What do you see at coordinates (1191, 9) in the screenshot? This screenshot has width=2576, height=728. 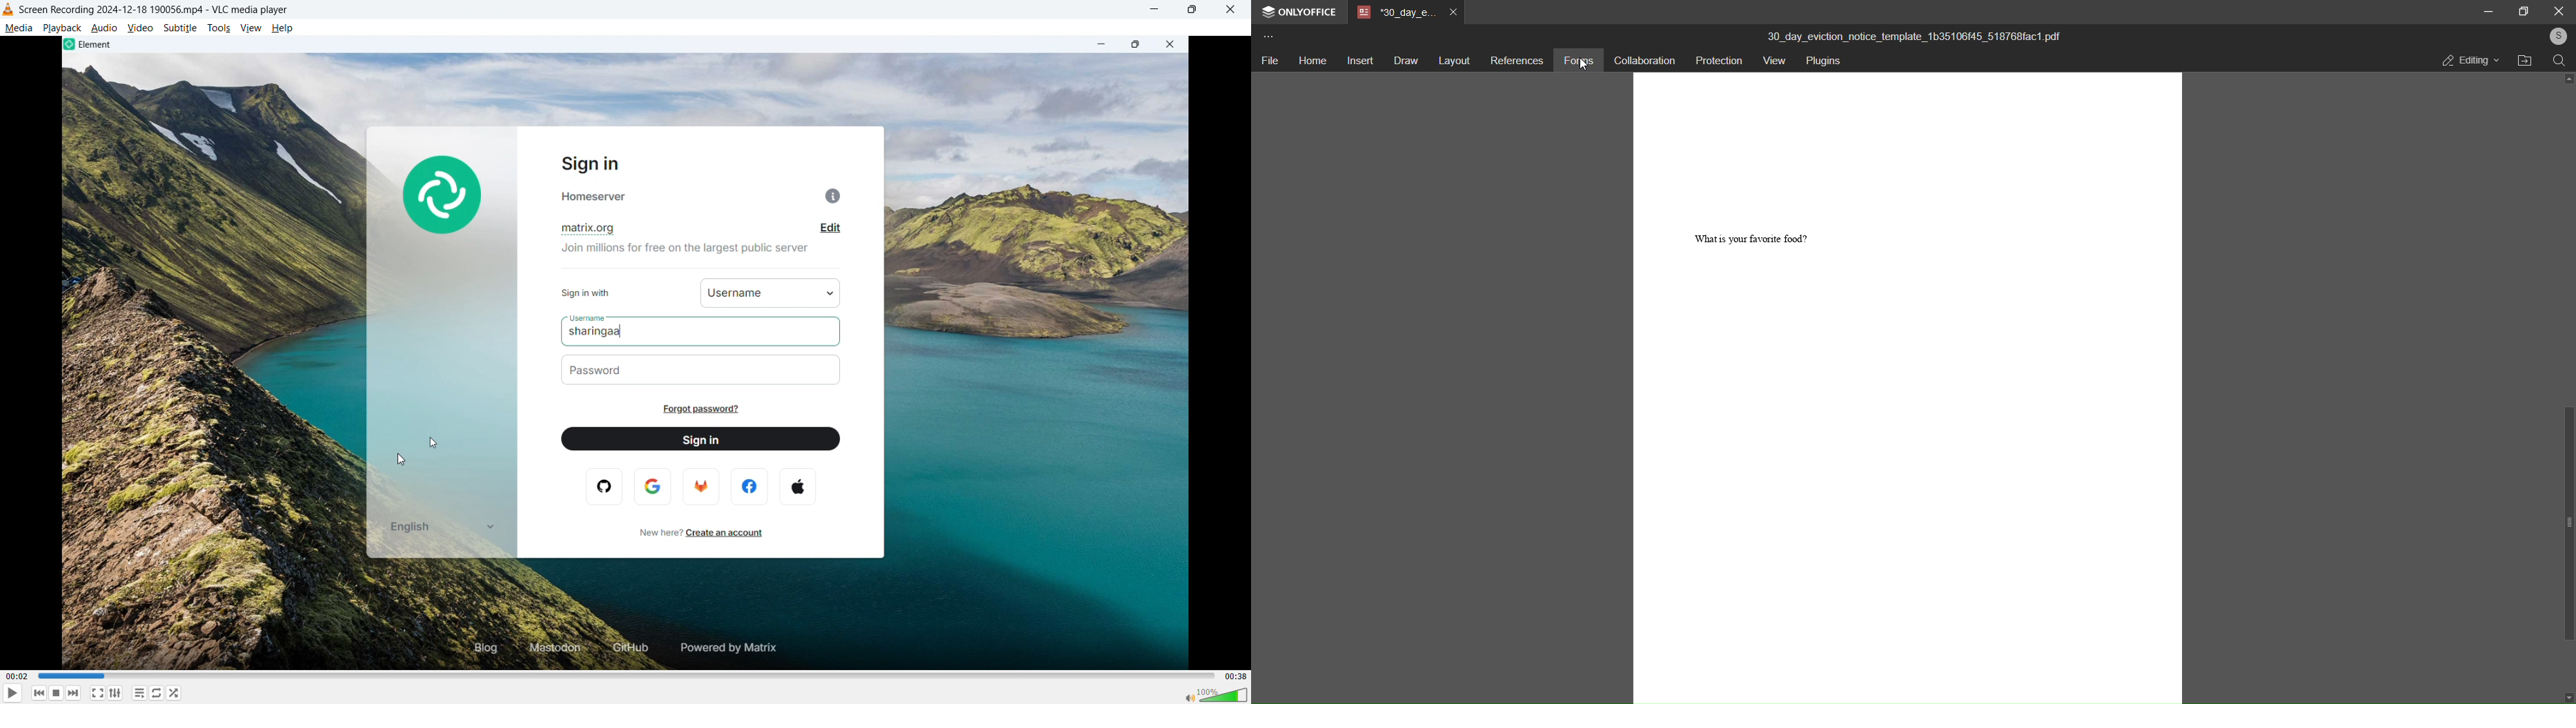 I see `Maximise ` at bounding box center [1191, 9].